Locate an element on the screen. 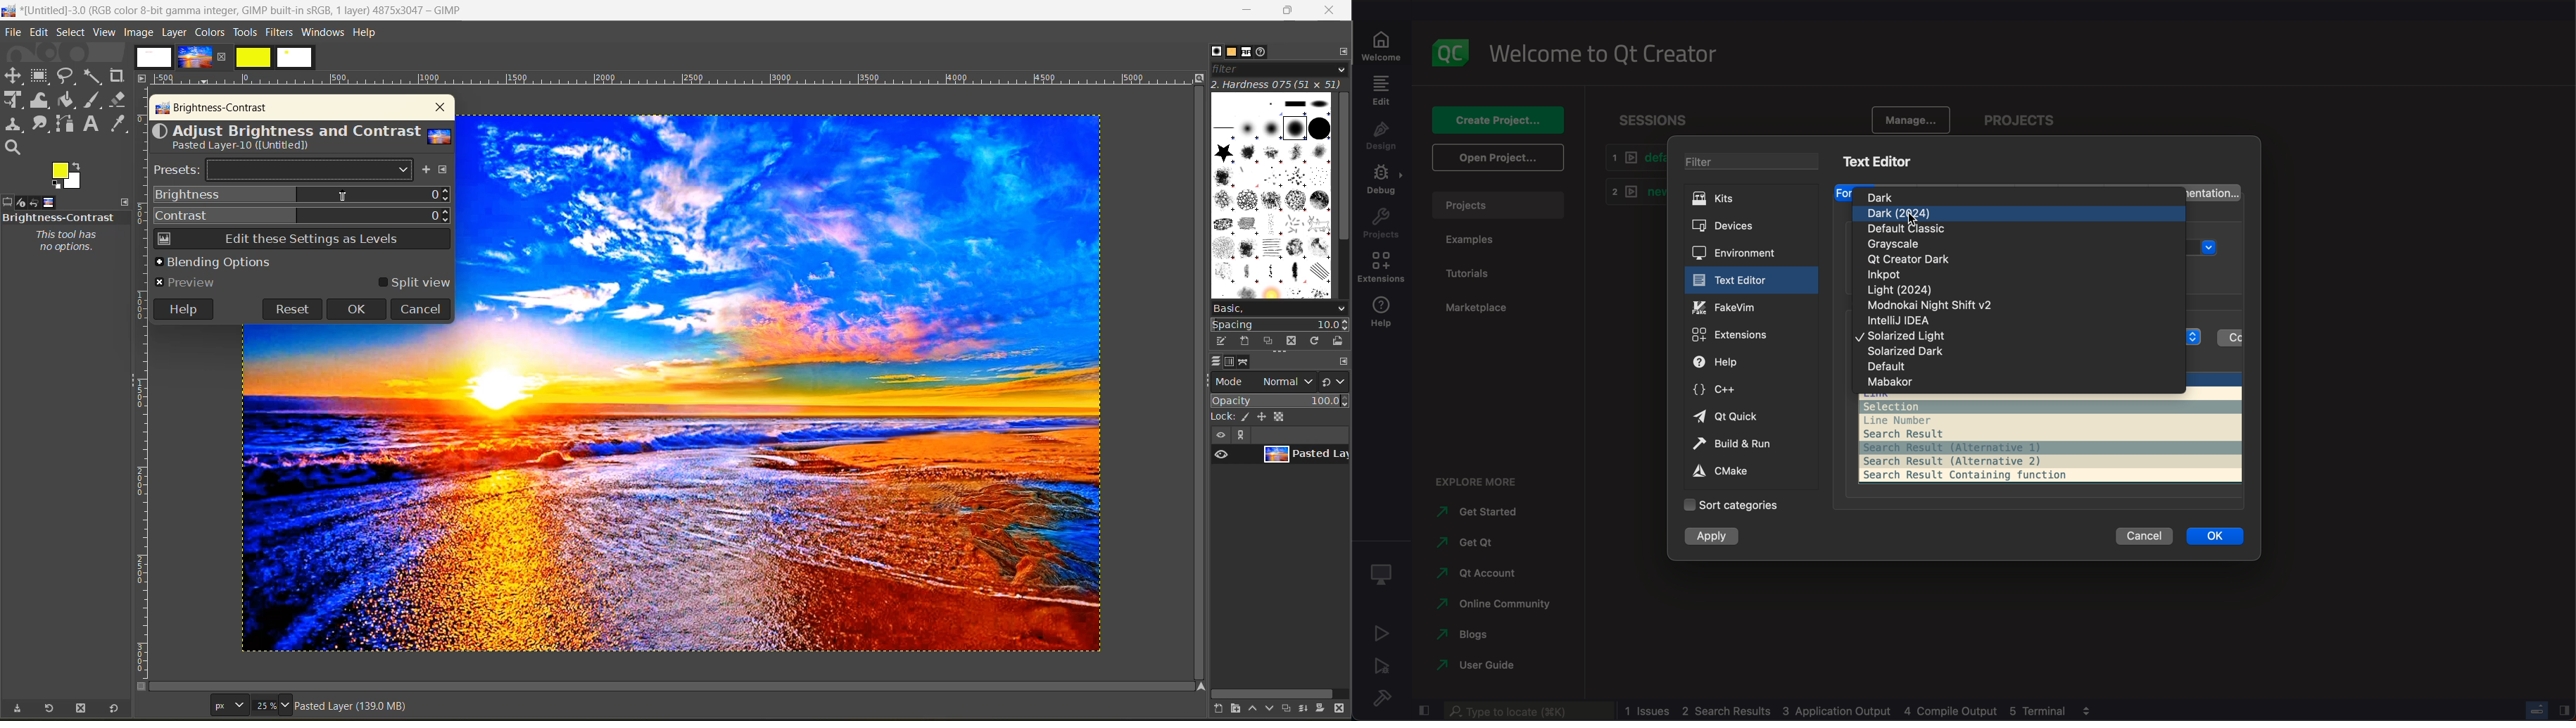 This screenshot has width=2576, height=728. create a new layer group is located at coordinates (1242, 710).